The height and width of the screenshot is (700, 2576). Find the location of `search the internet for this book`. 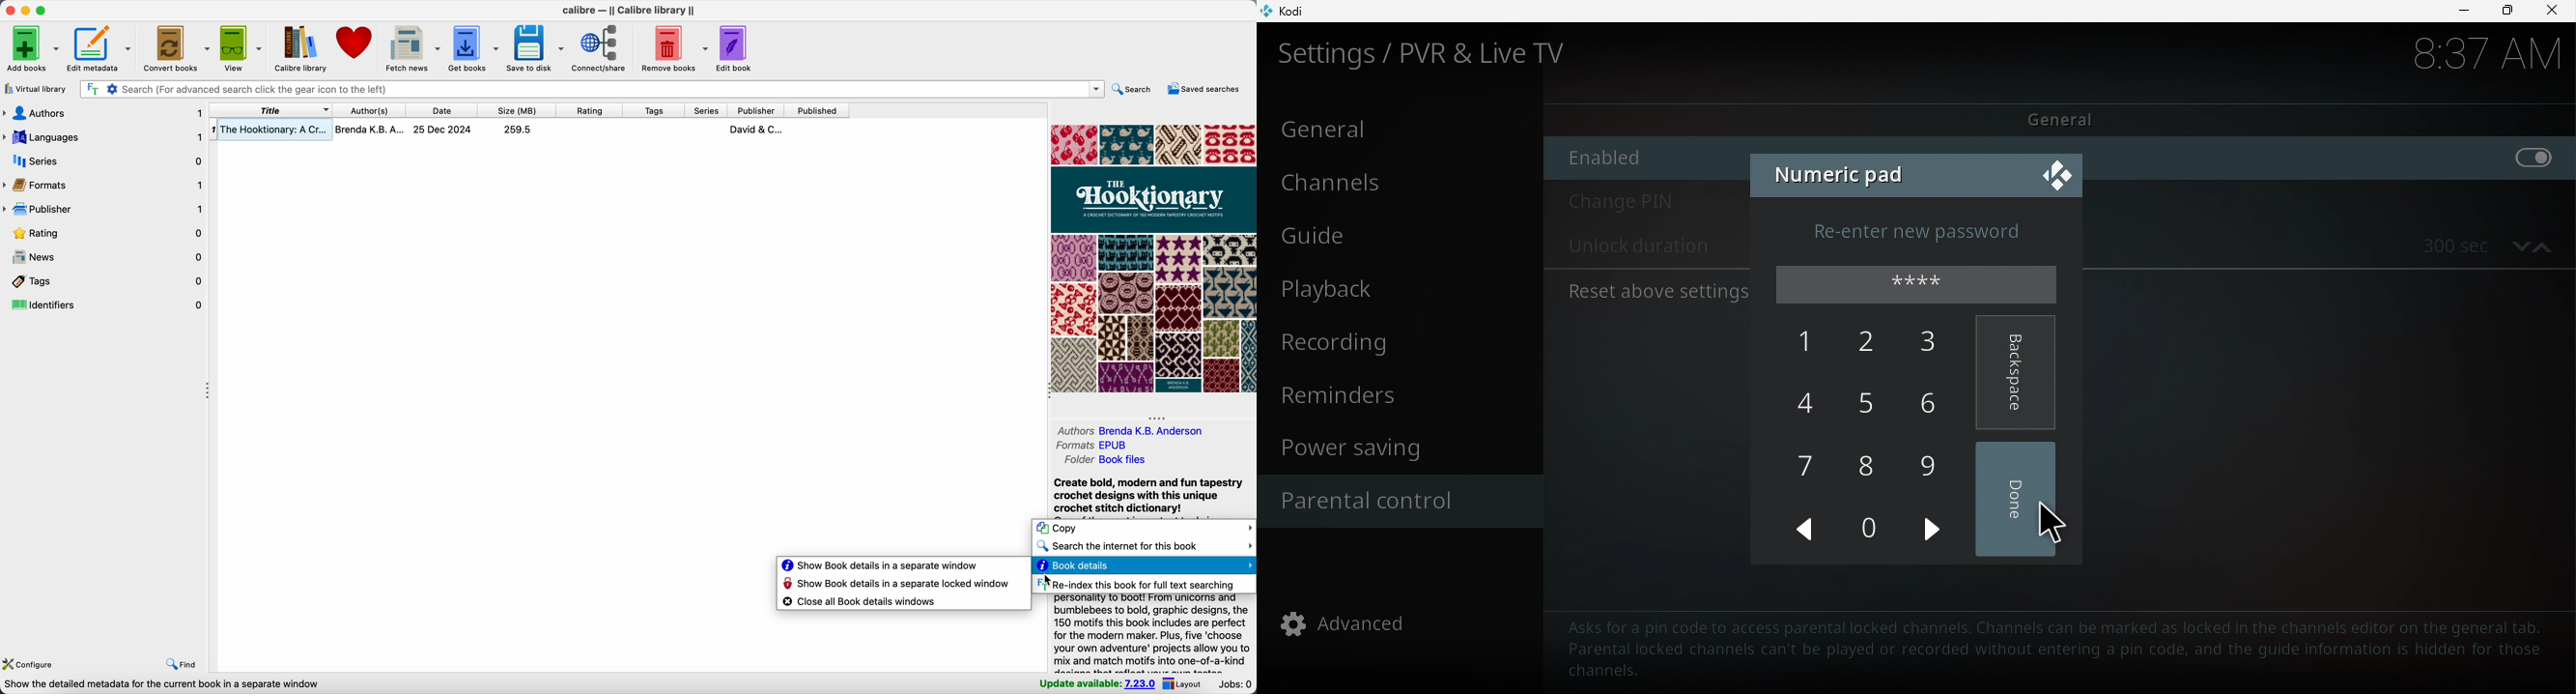

search the internet for this book is located at coordinates (1144, 547).